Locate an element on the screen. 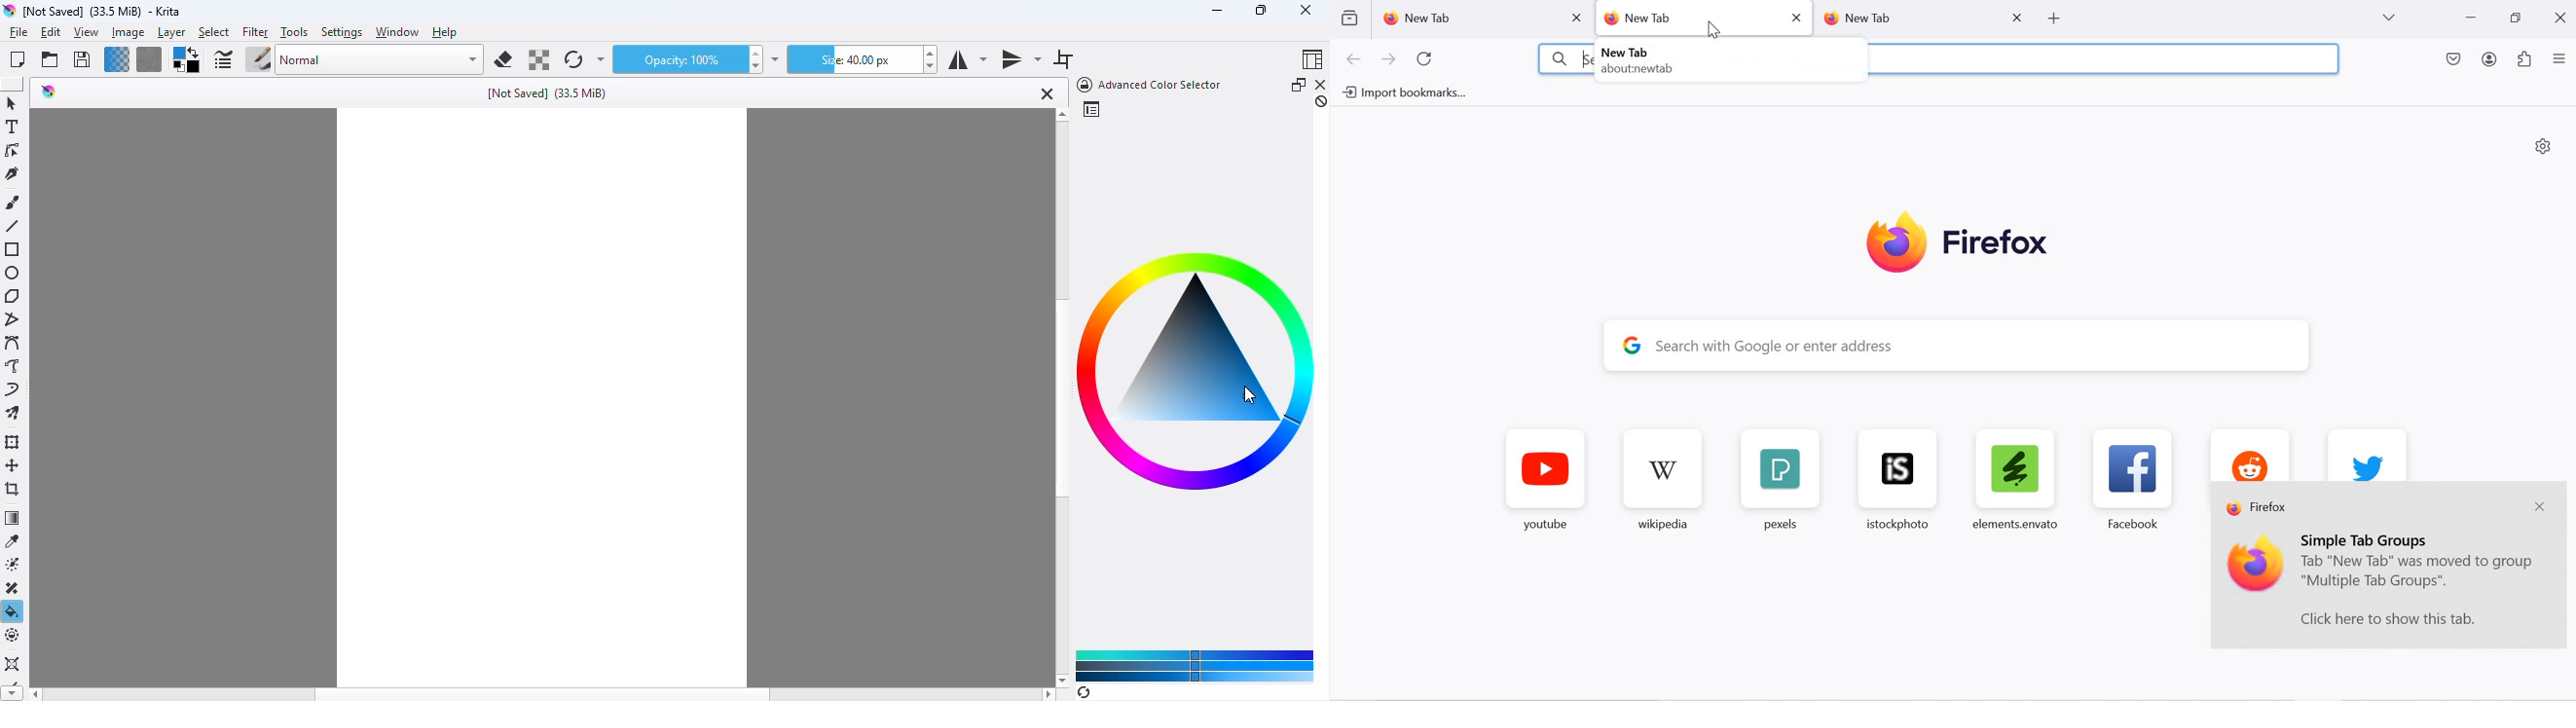  Firefox logo is located at coordinates (1957, 244).